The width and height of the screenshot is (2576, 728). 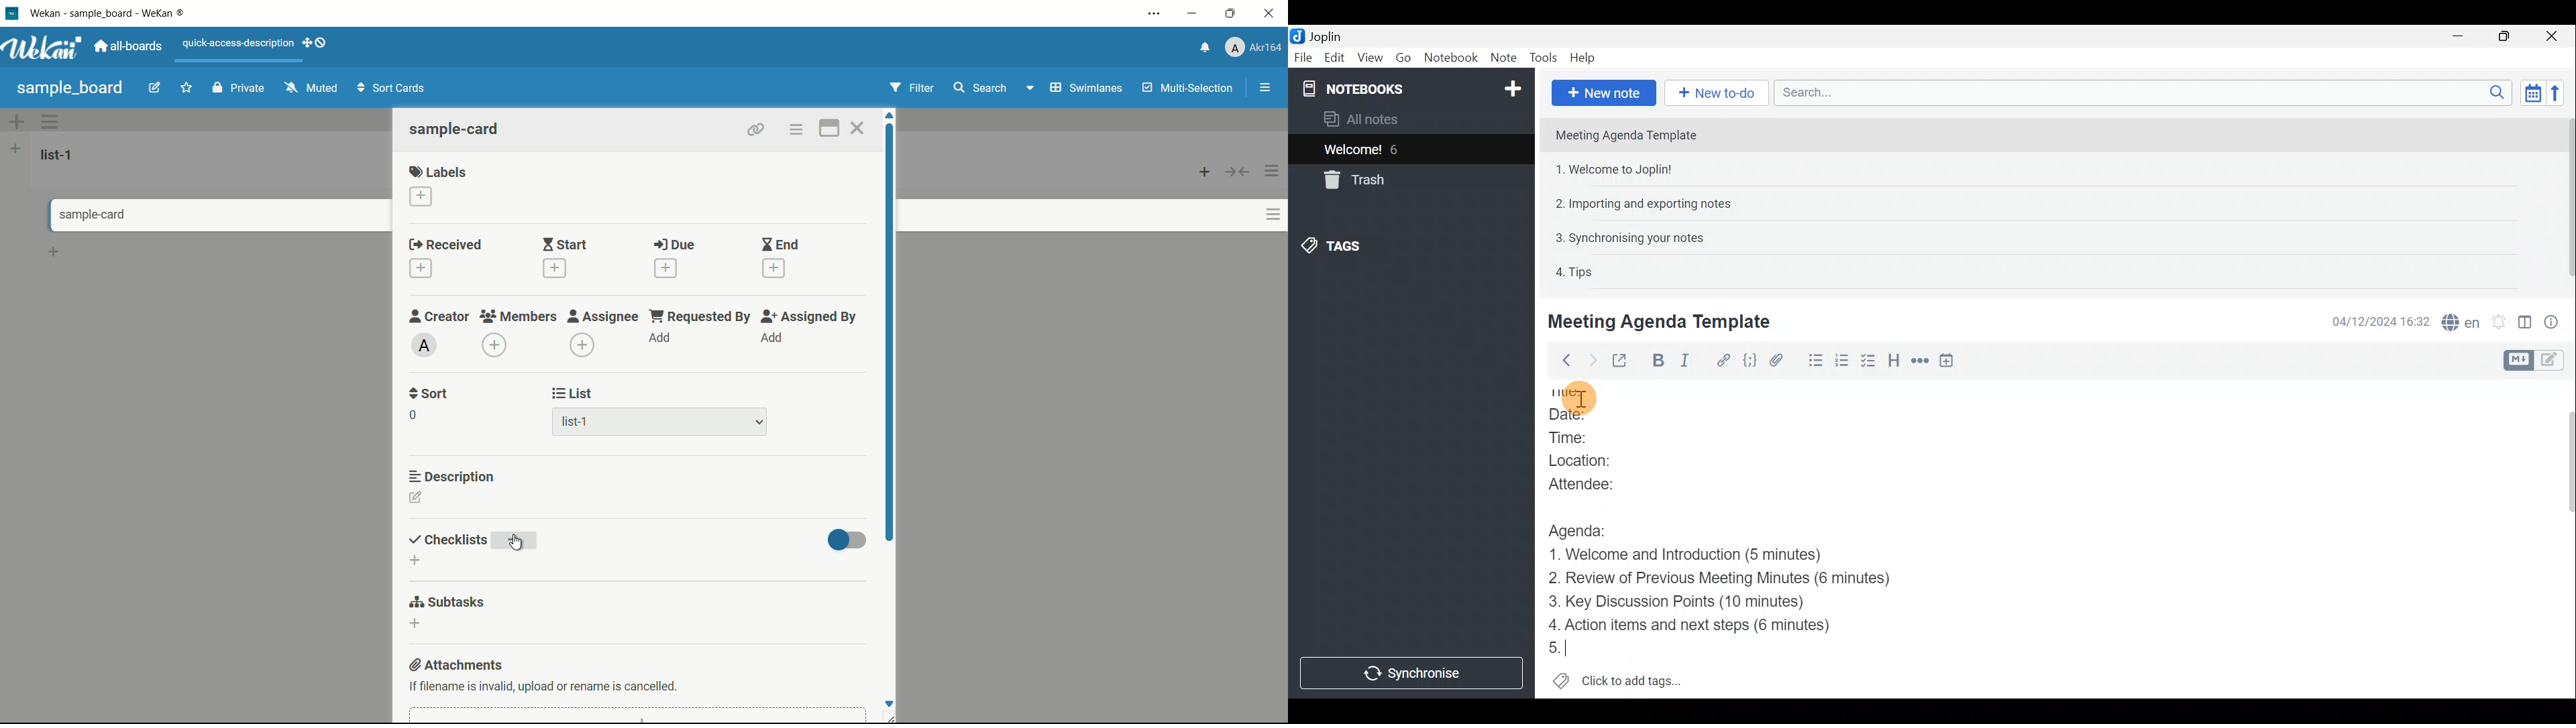 I want to click on add date, so click(x=665, y=268).